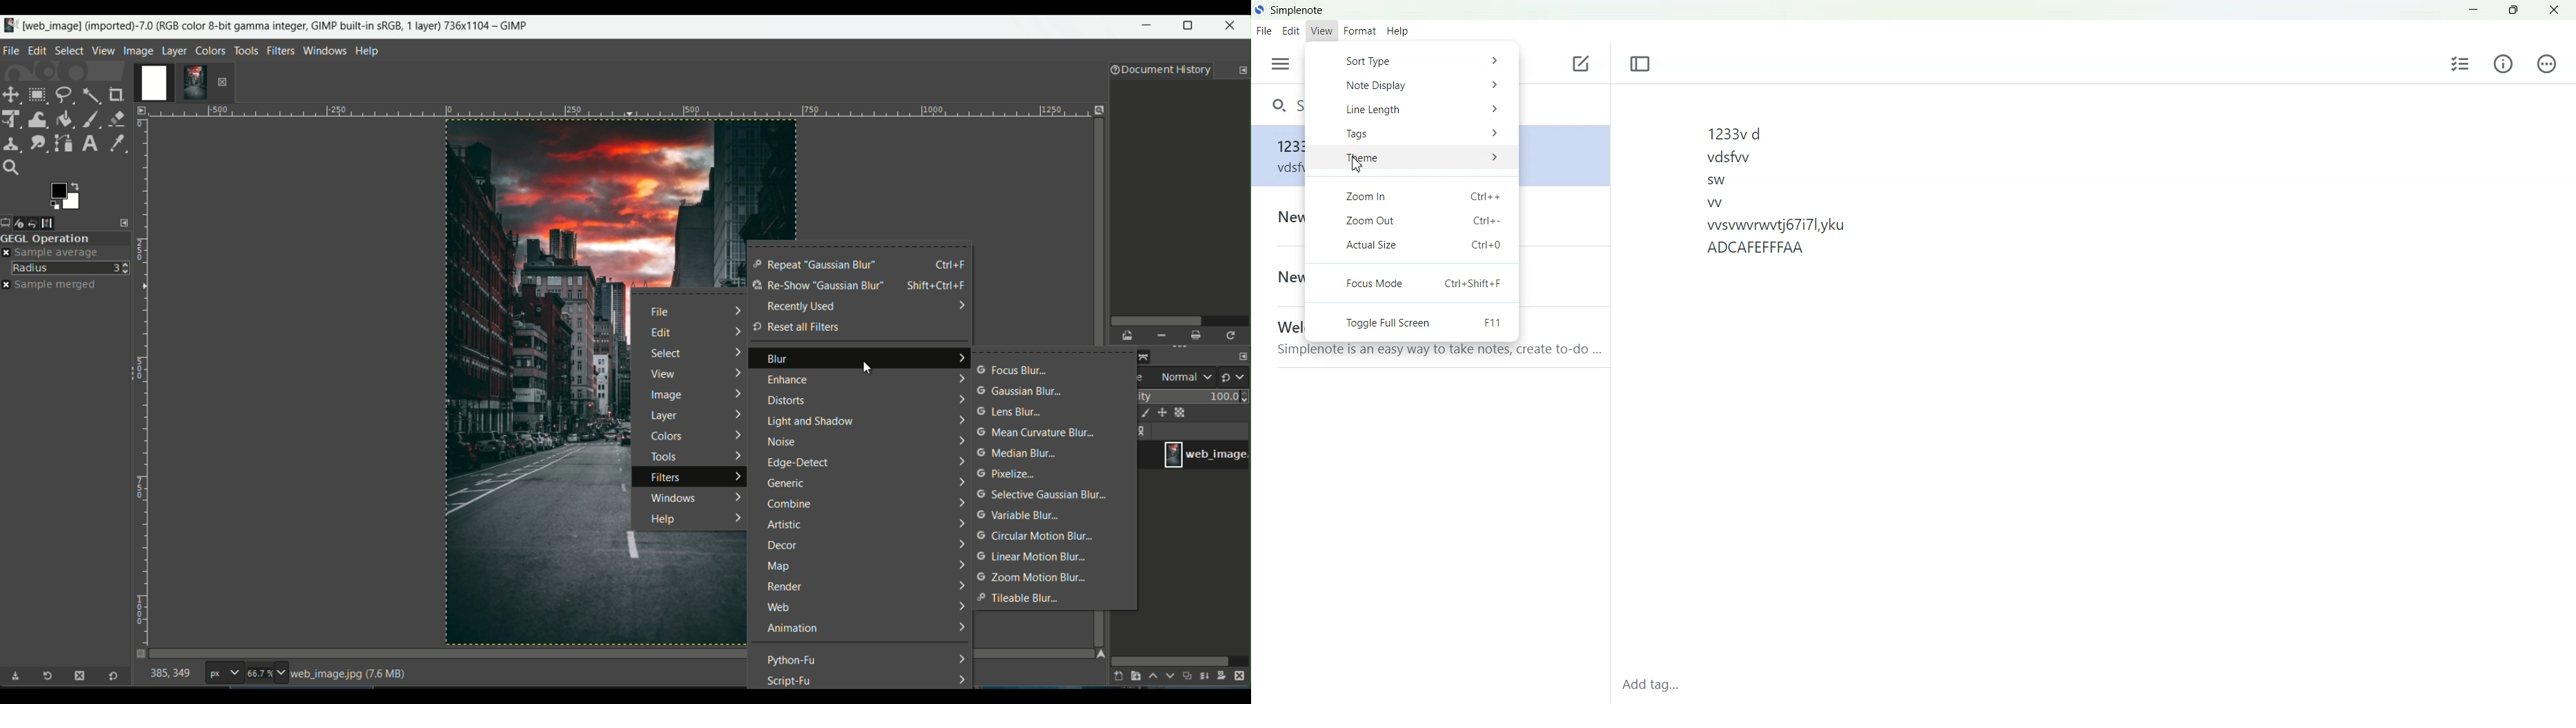  I want to click on length measuring layer, so click(141, 374).